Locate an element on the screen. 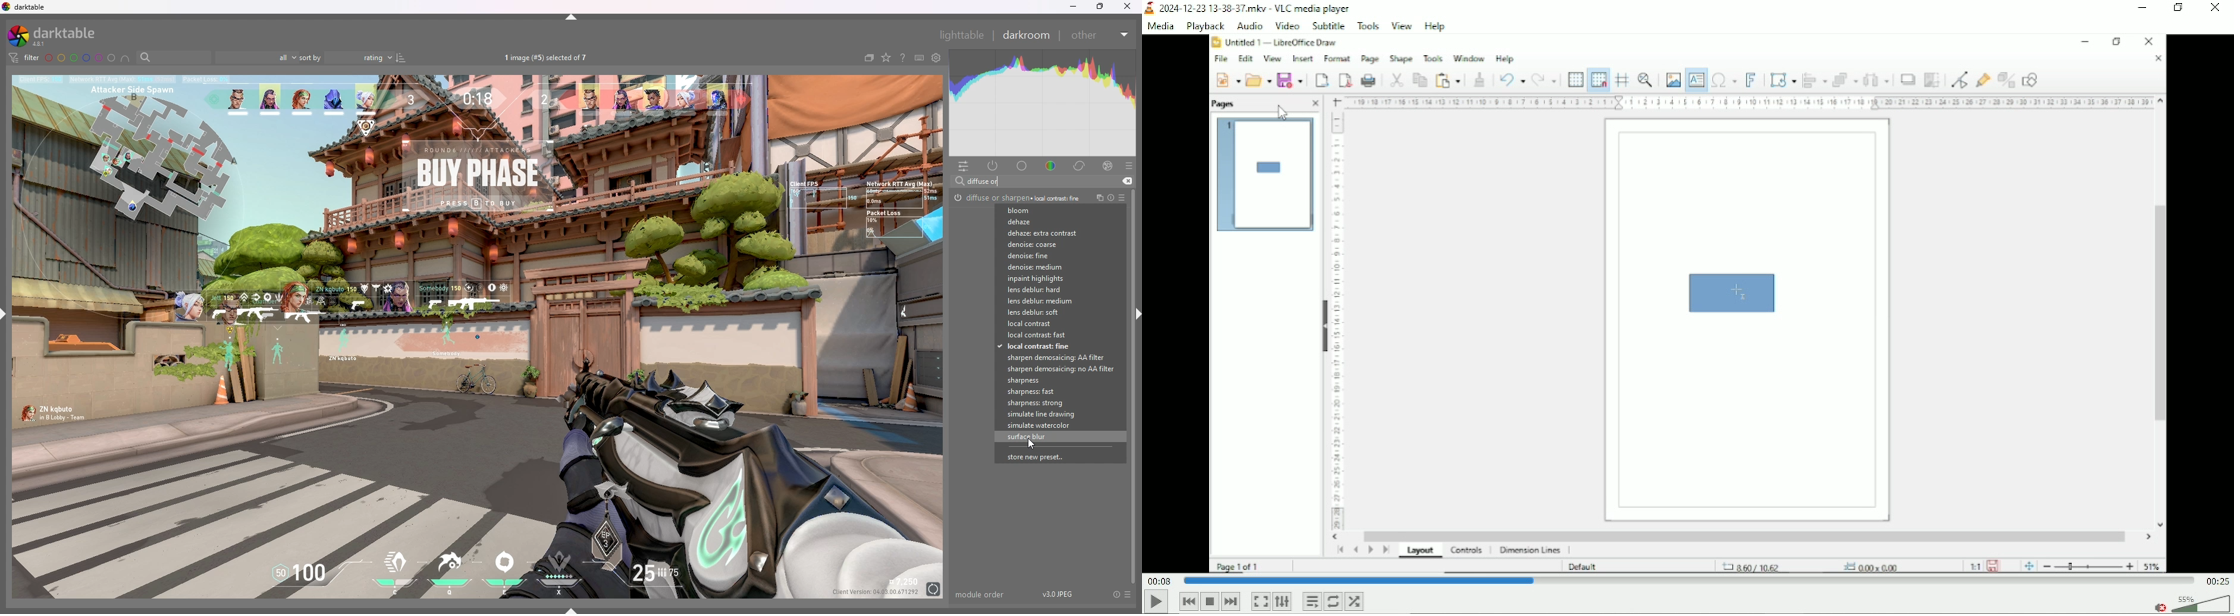  images selected is located at coordinates (548, 58).